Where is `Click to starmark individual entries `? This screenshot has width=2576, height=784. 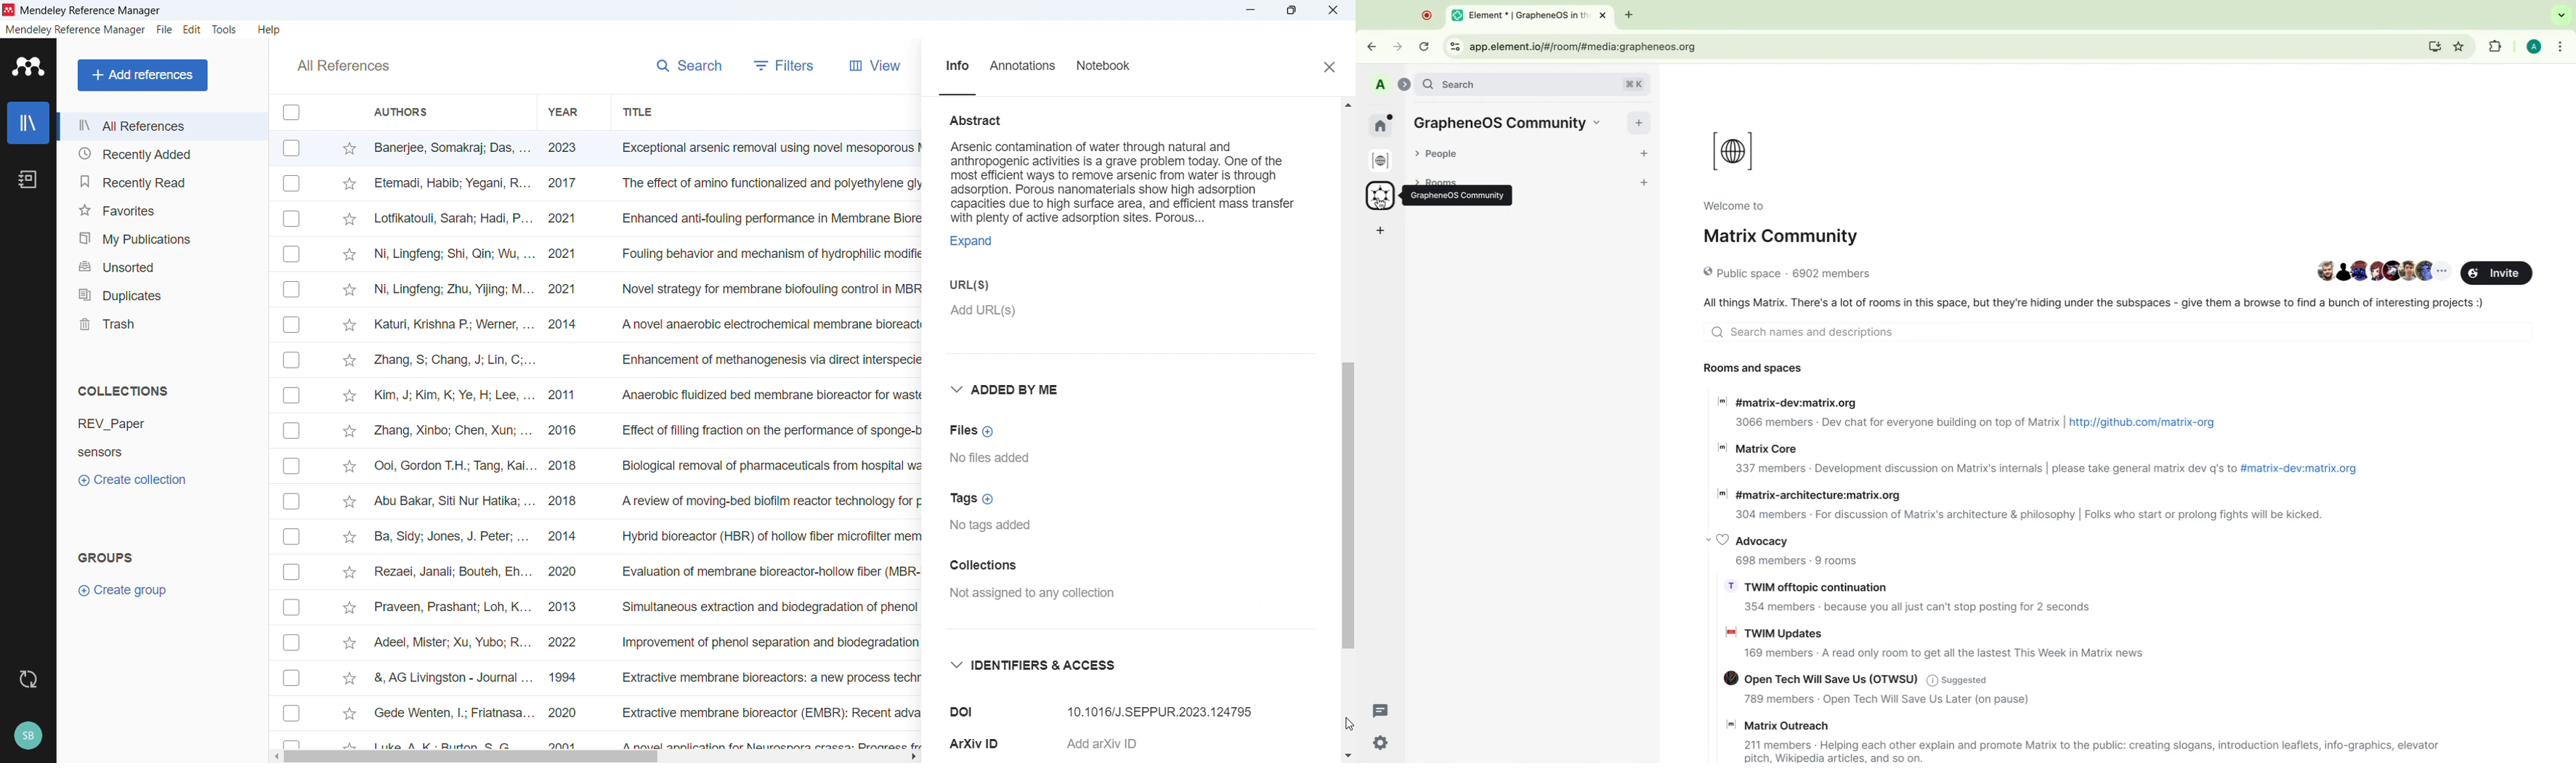
Click to starmark individual entries  is located at coordinates (348, 148).